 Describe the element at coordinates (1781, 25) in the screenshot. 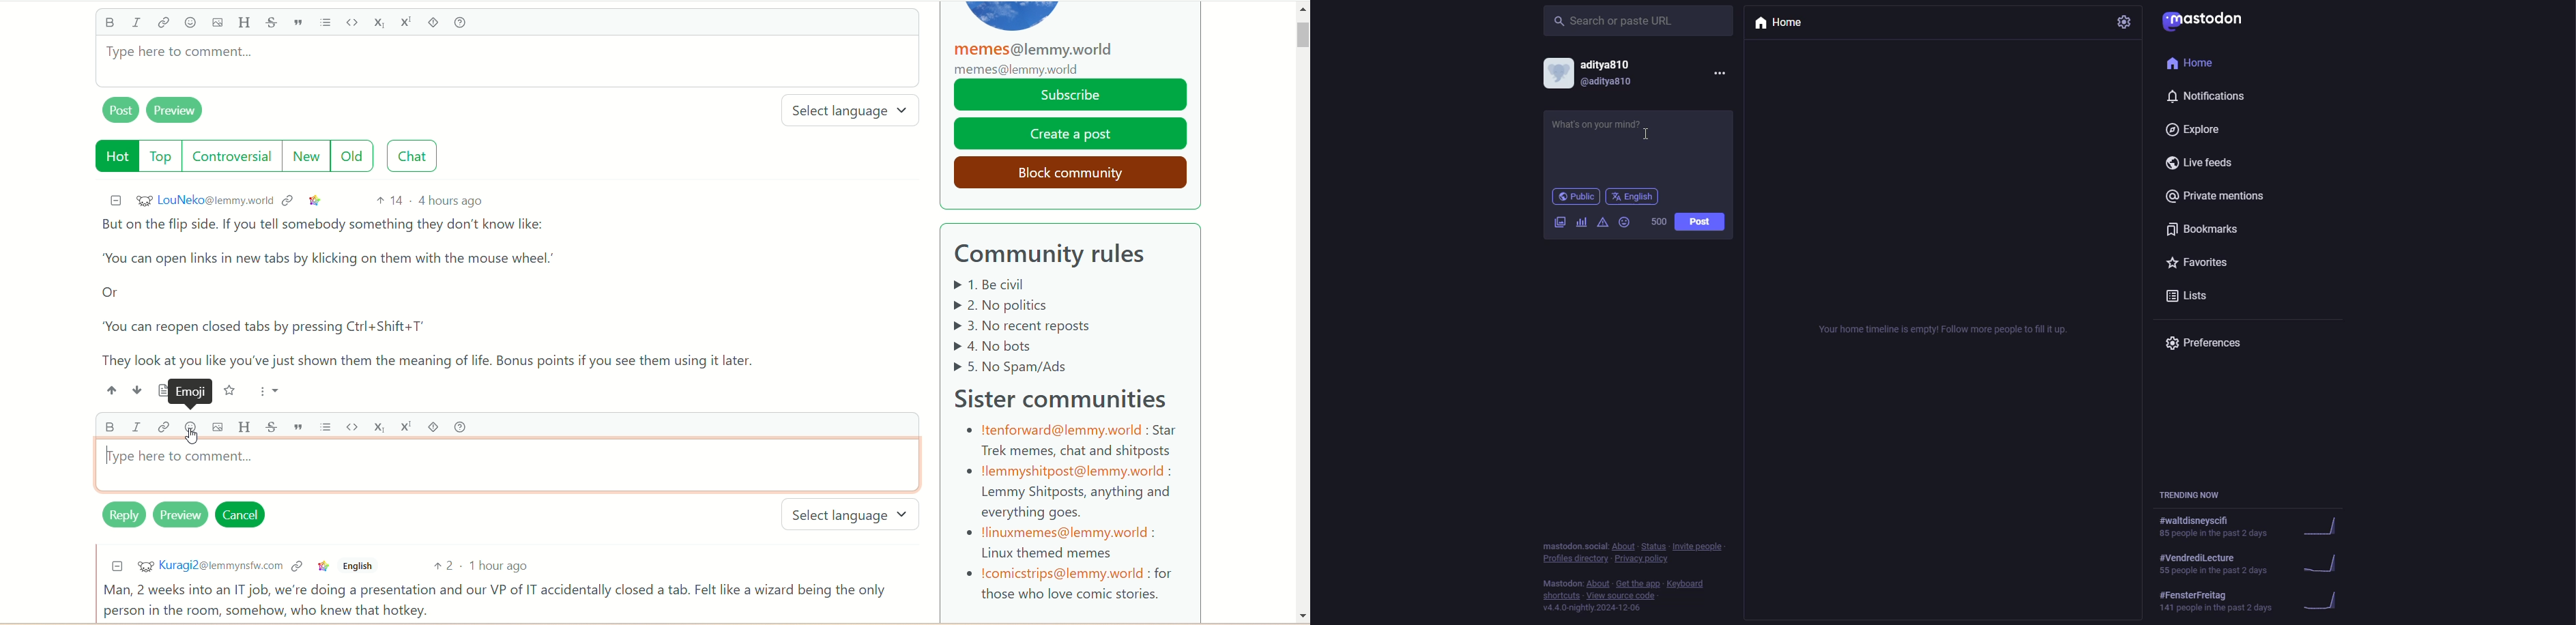

I see `home` at that location.